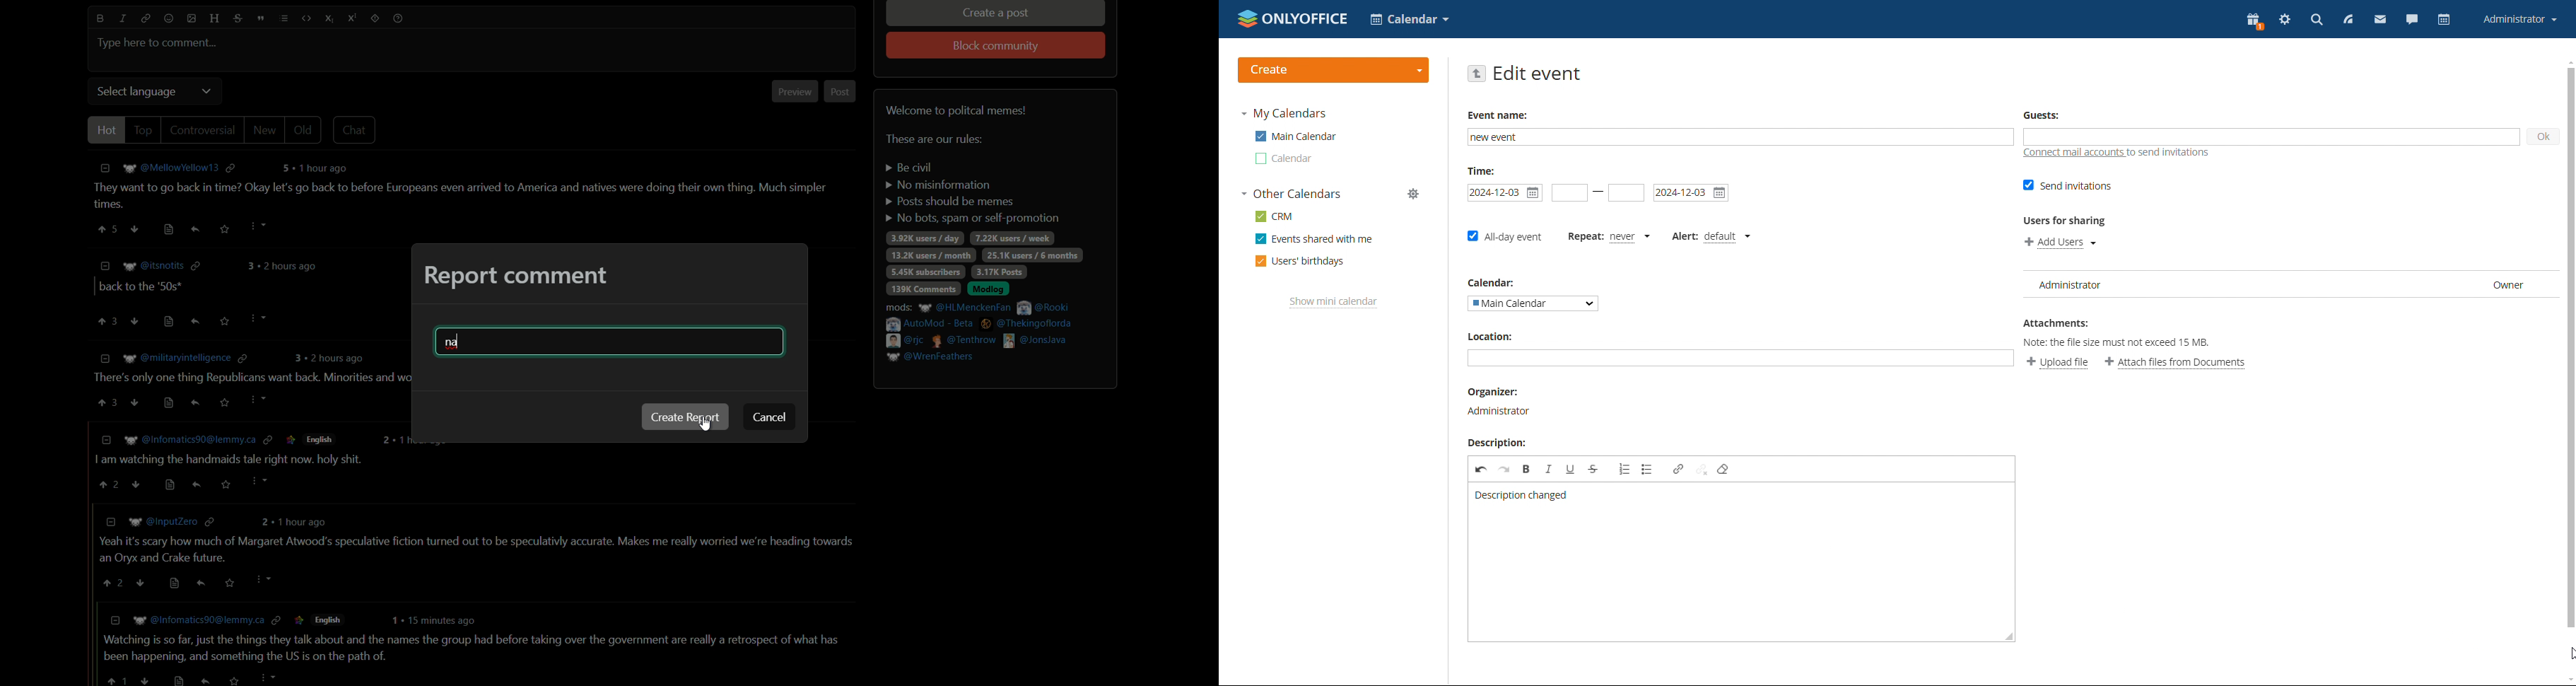 The width and height of the screenshot is (2576, 700). I want to click on code, so click(306, 18).